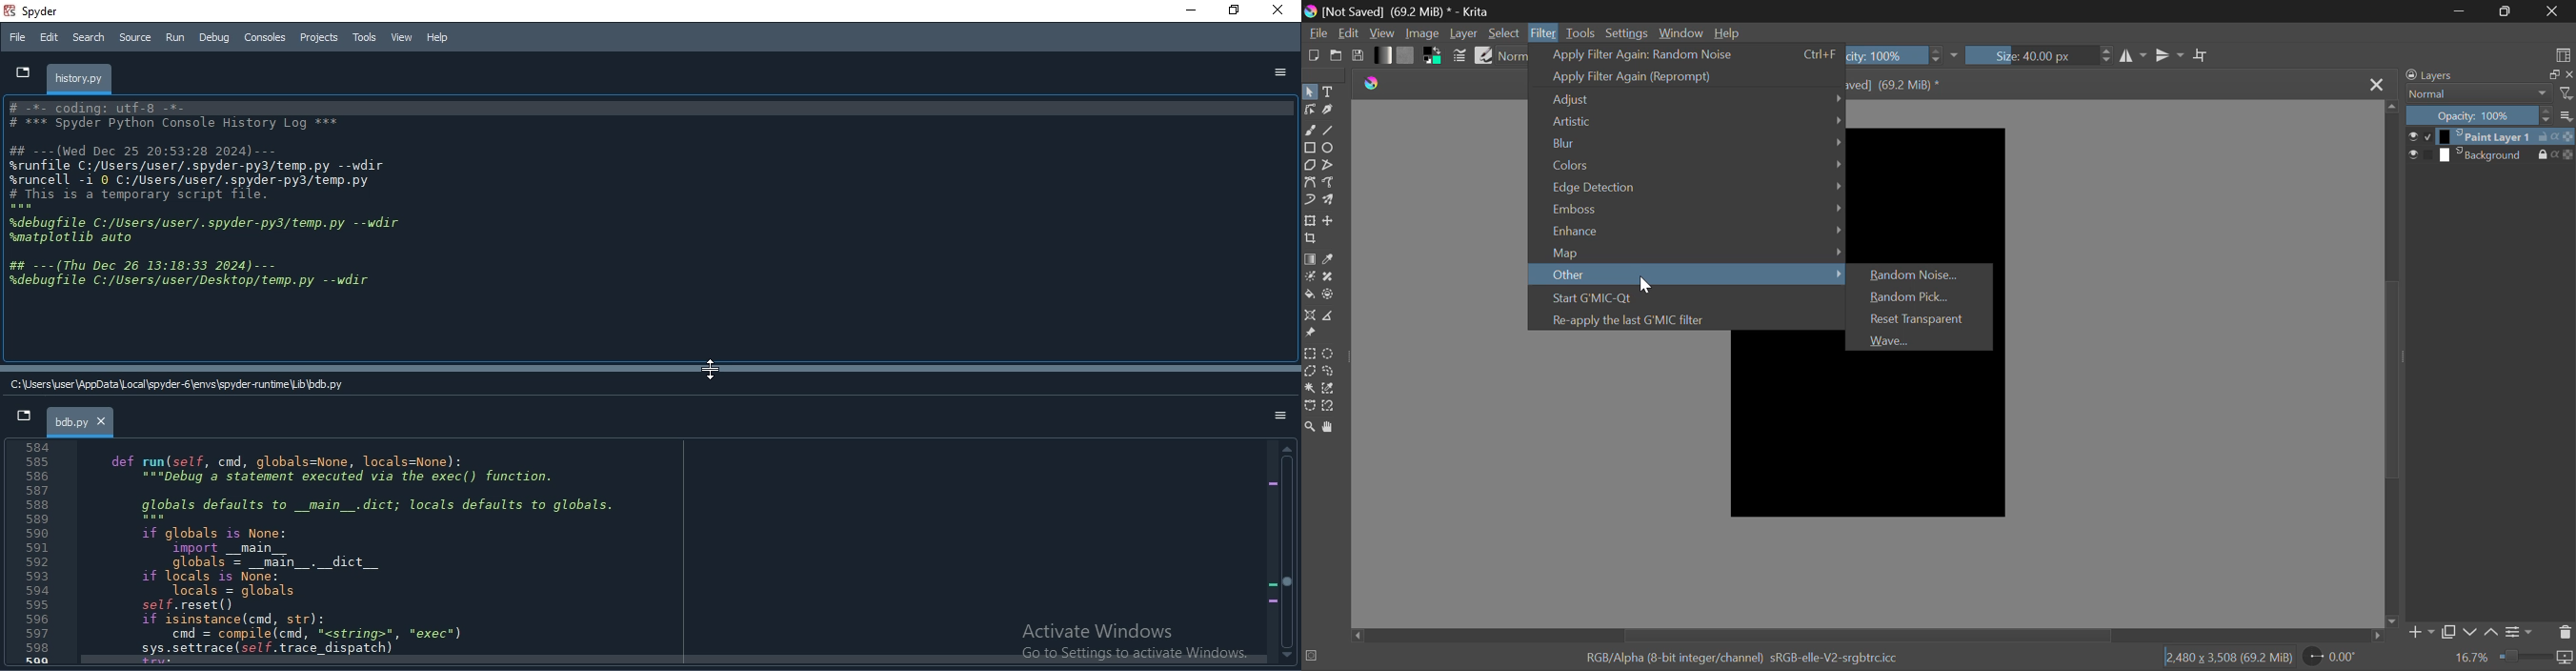 This screenshot has height=672, width=2576. What do you see at coordinates (1309, 371) in the screenshot?
I see `Polygon Selection` at bounding box center [1309, 371].